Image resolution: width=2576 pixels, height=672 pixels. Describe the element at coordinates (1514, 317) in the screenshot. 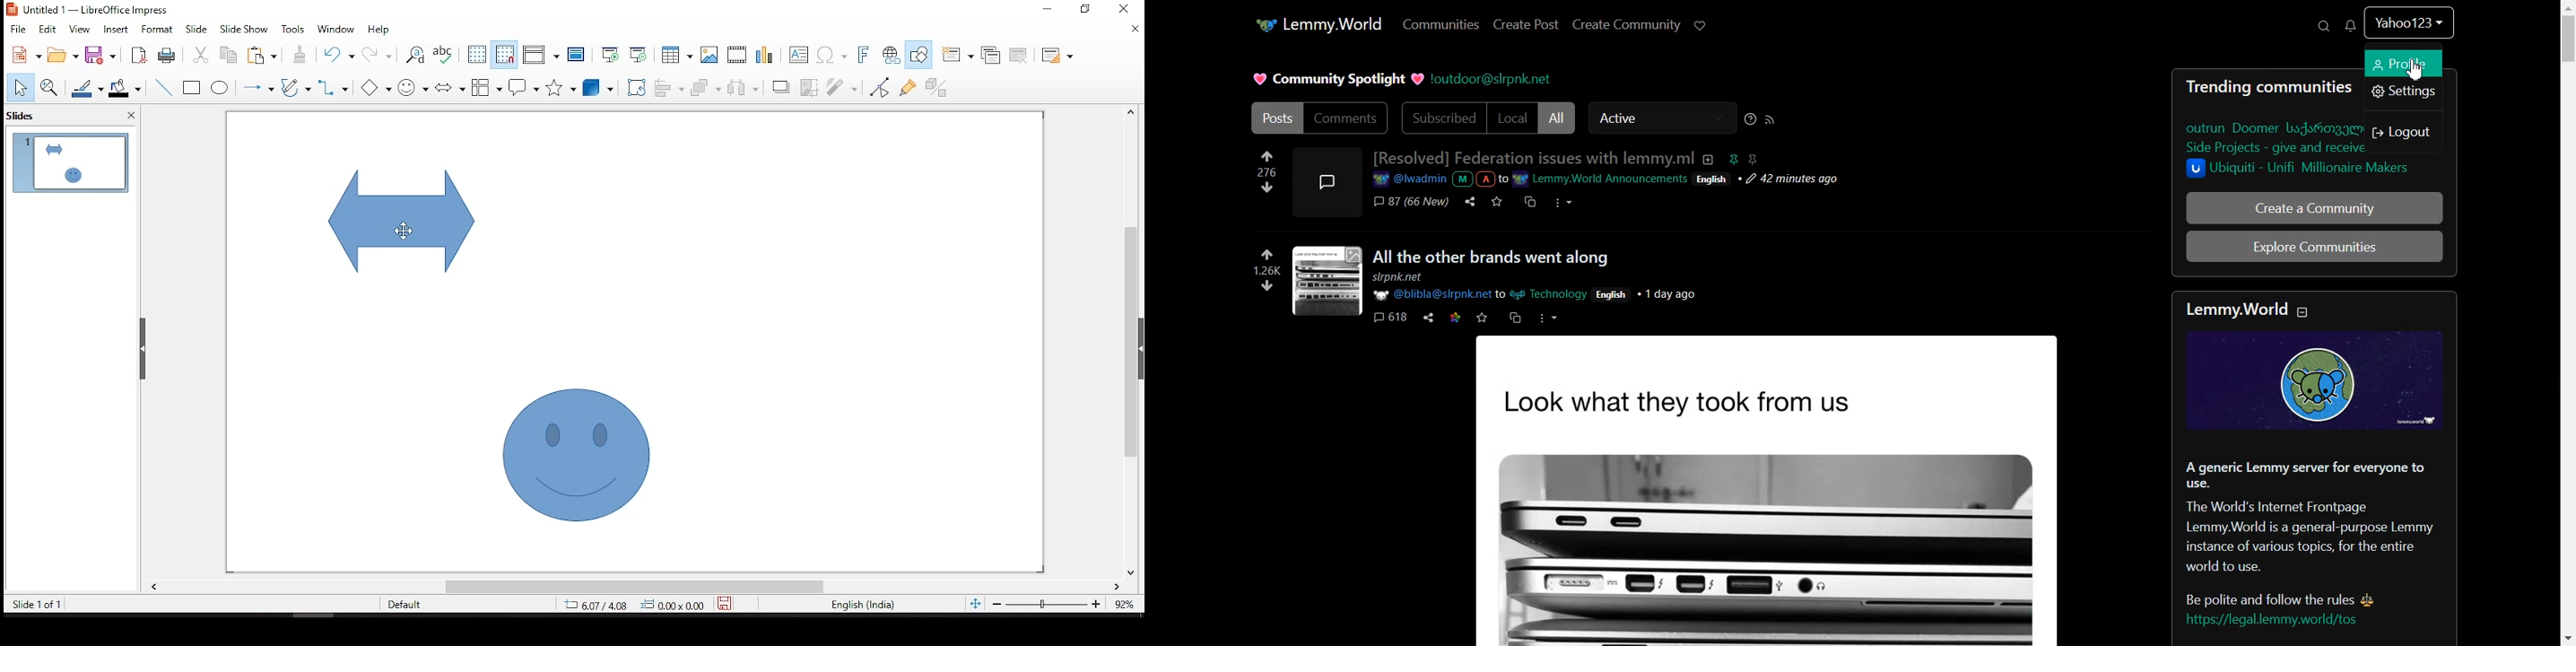

I see `copy` at that location.